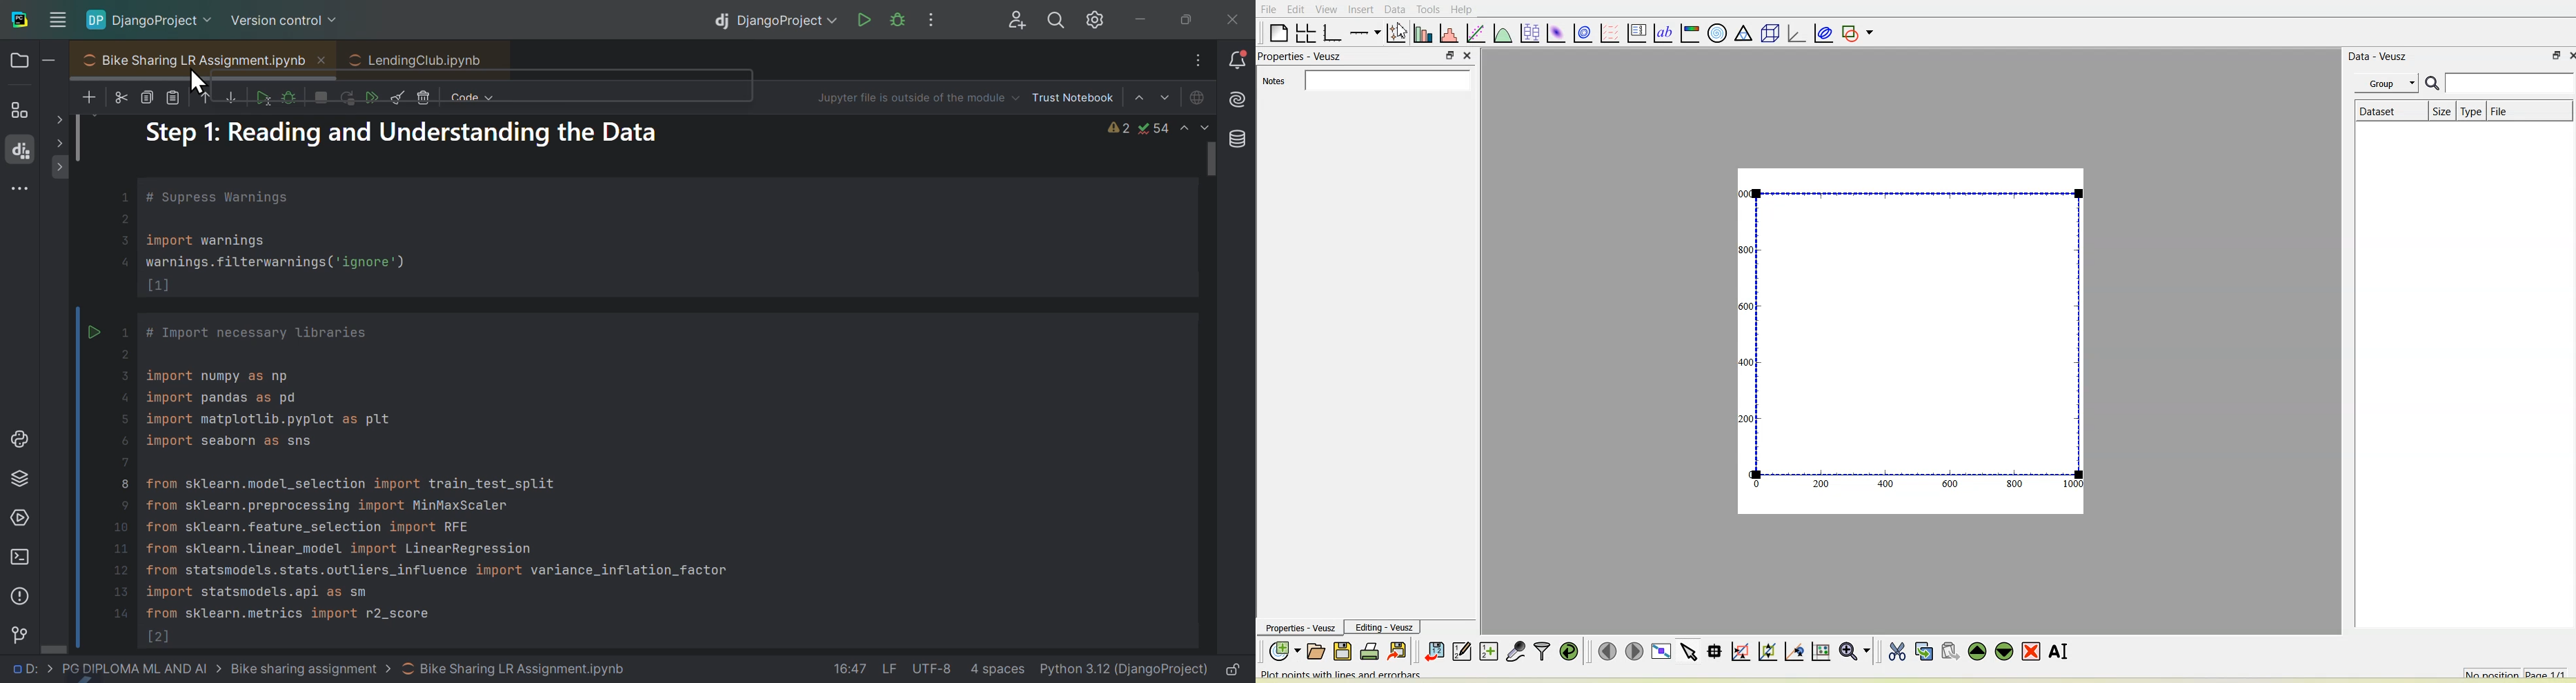 The width and height of the screenshot is (2576, 700). What do you see at coordinates (1516, 651) in the screenshot?
I see `Capture remote data` at bounding box center [1516, 651].